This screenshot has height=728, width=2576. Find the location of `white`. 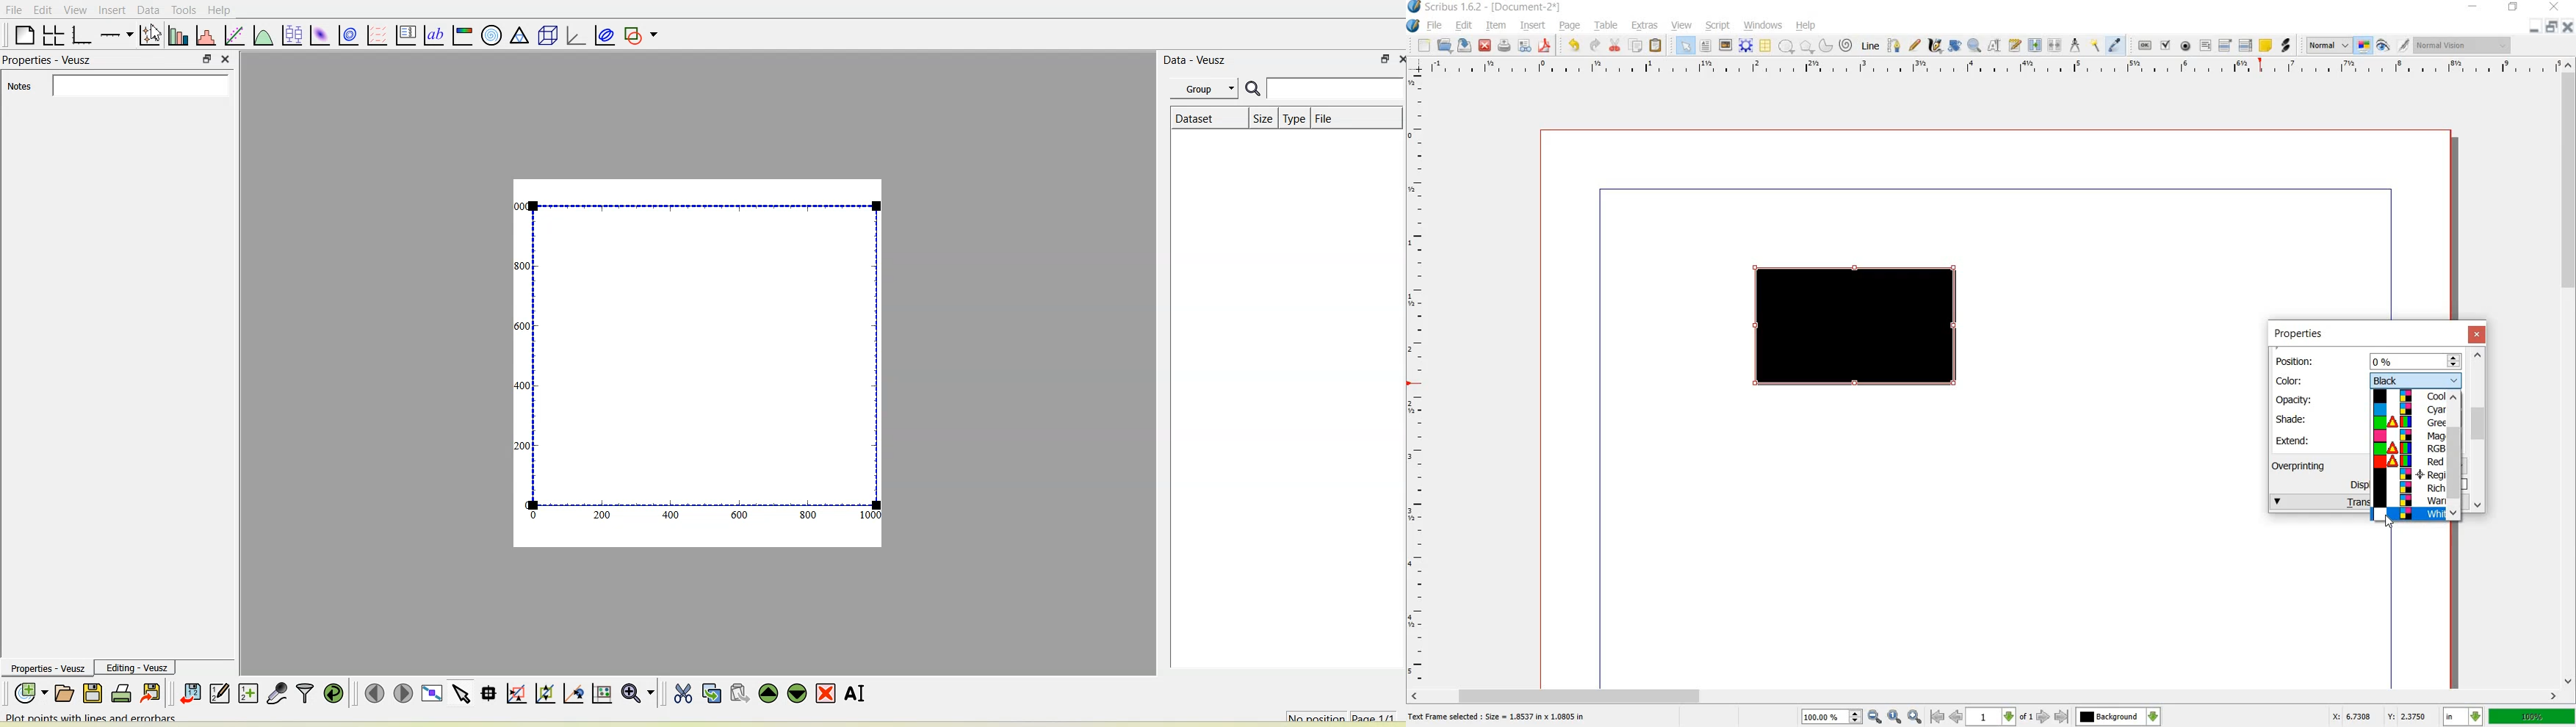

white is located at coordinates (2409, 514).